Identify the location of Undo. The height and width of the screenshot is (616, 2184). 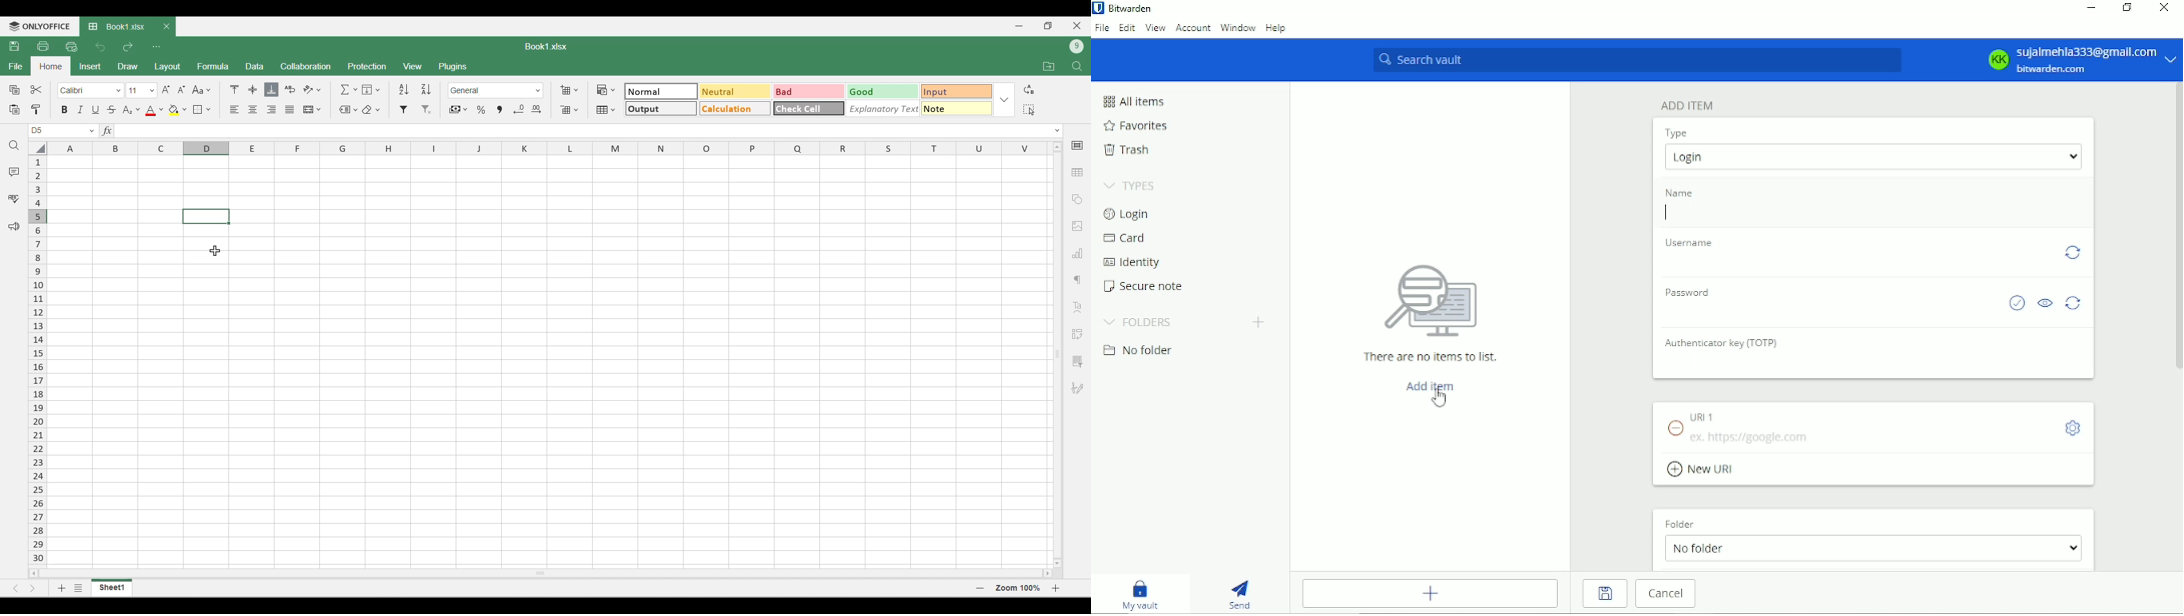
(100, 47).